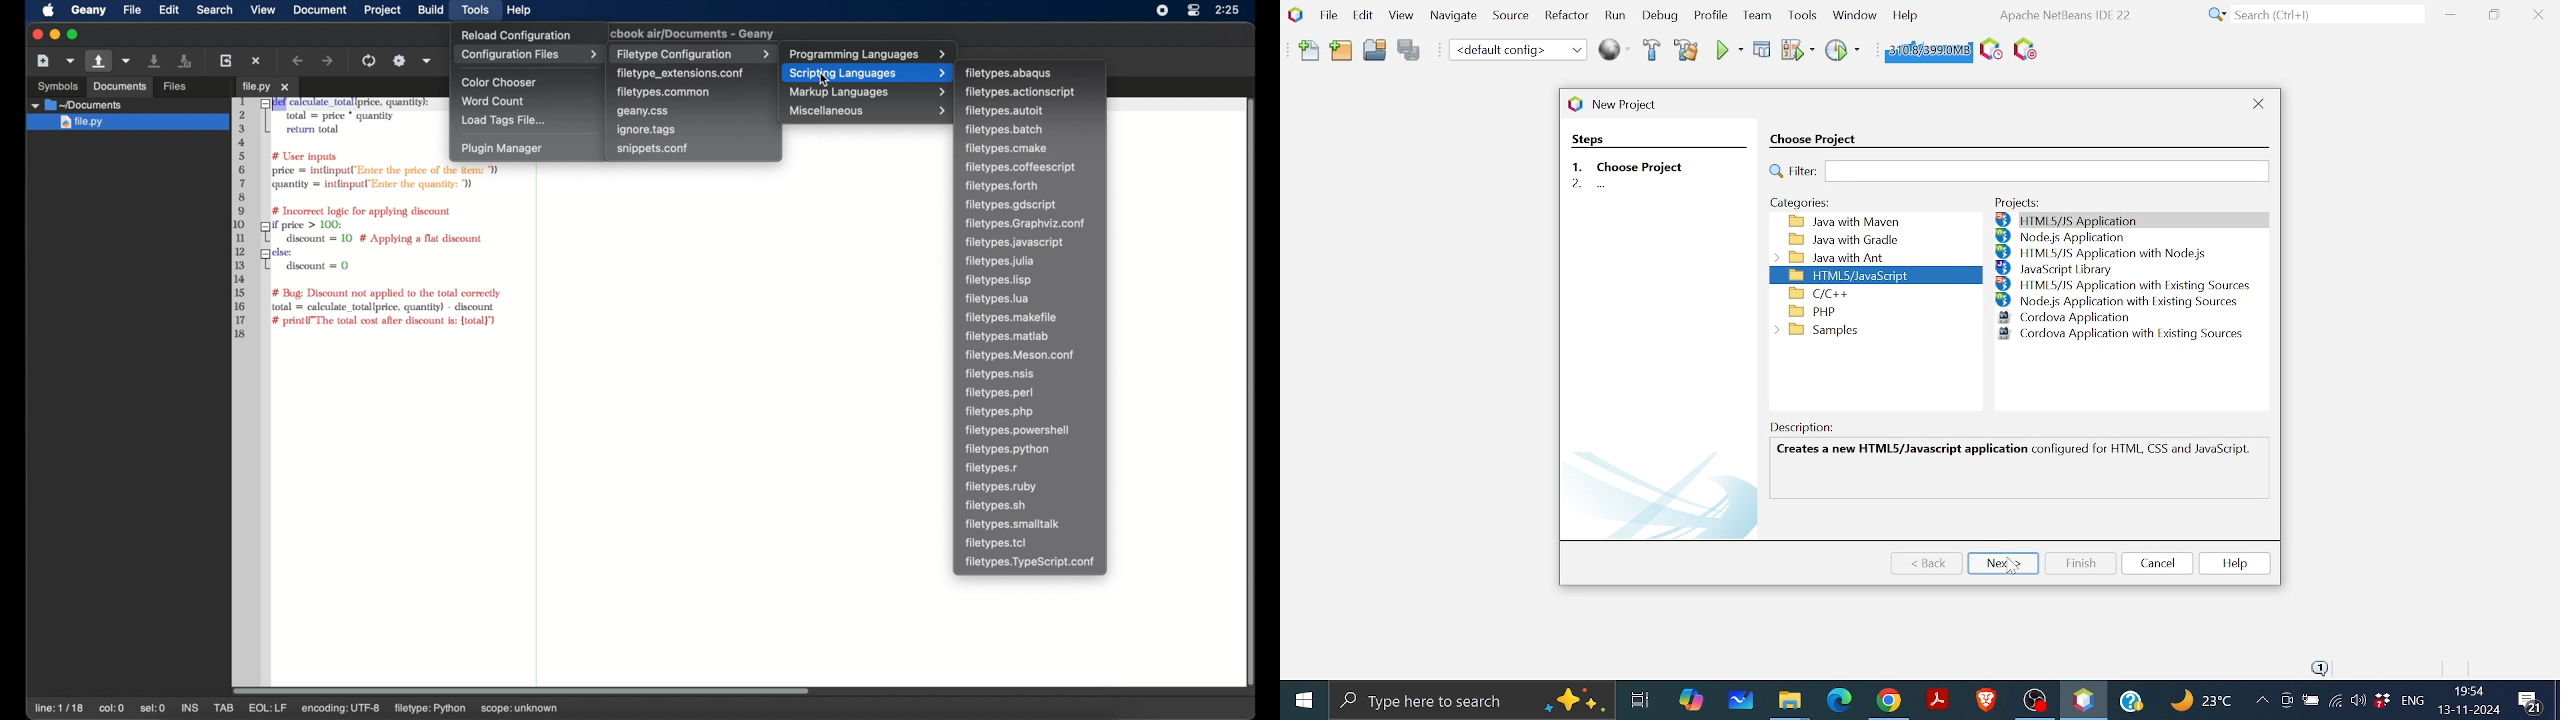 The width and height of the screenshot is (2576, 728). What do you see at coordinates (127, 61) in the screenshot?
I see `open recent file` at bounding box center [127, 61].